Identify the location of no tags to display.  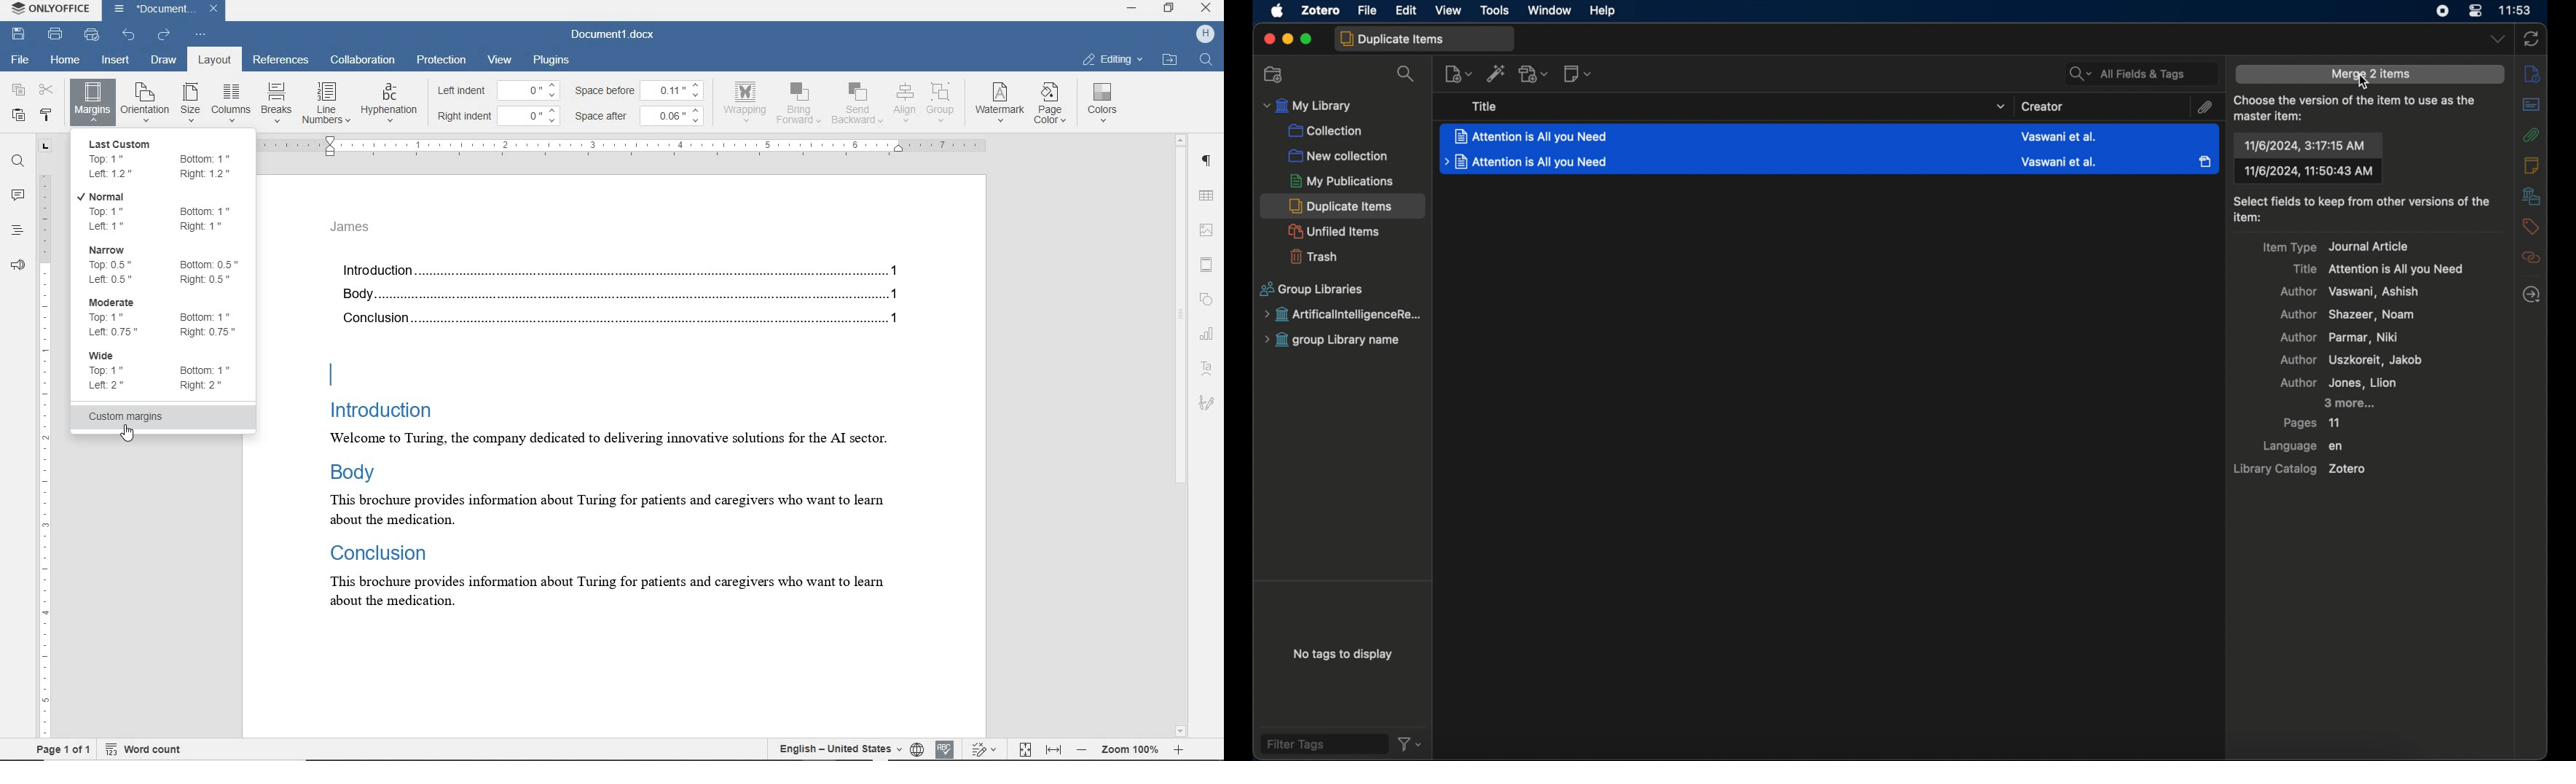
(1346, 655).